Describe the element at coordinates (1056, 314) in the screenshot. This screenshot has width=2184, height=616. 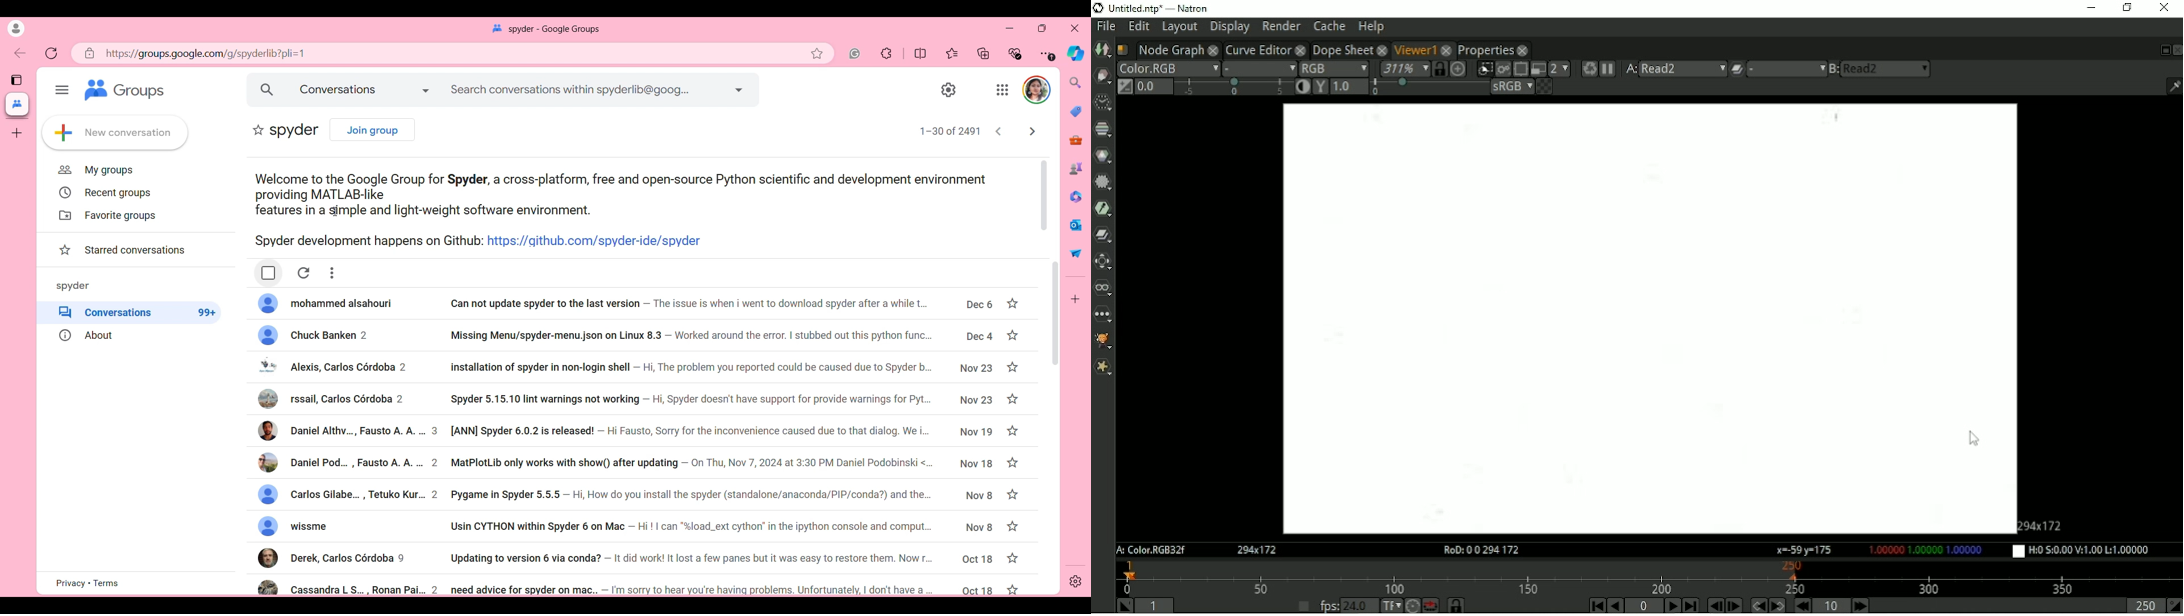
I see `Vertical slide bar` at that location.